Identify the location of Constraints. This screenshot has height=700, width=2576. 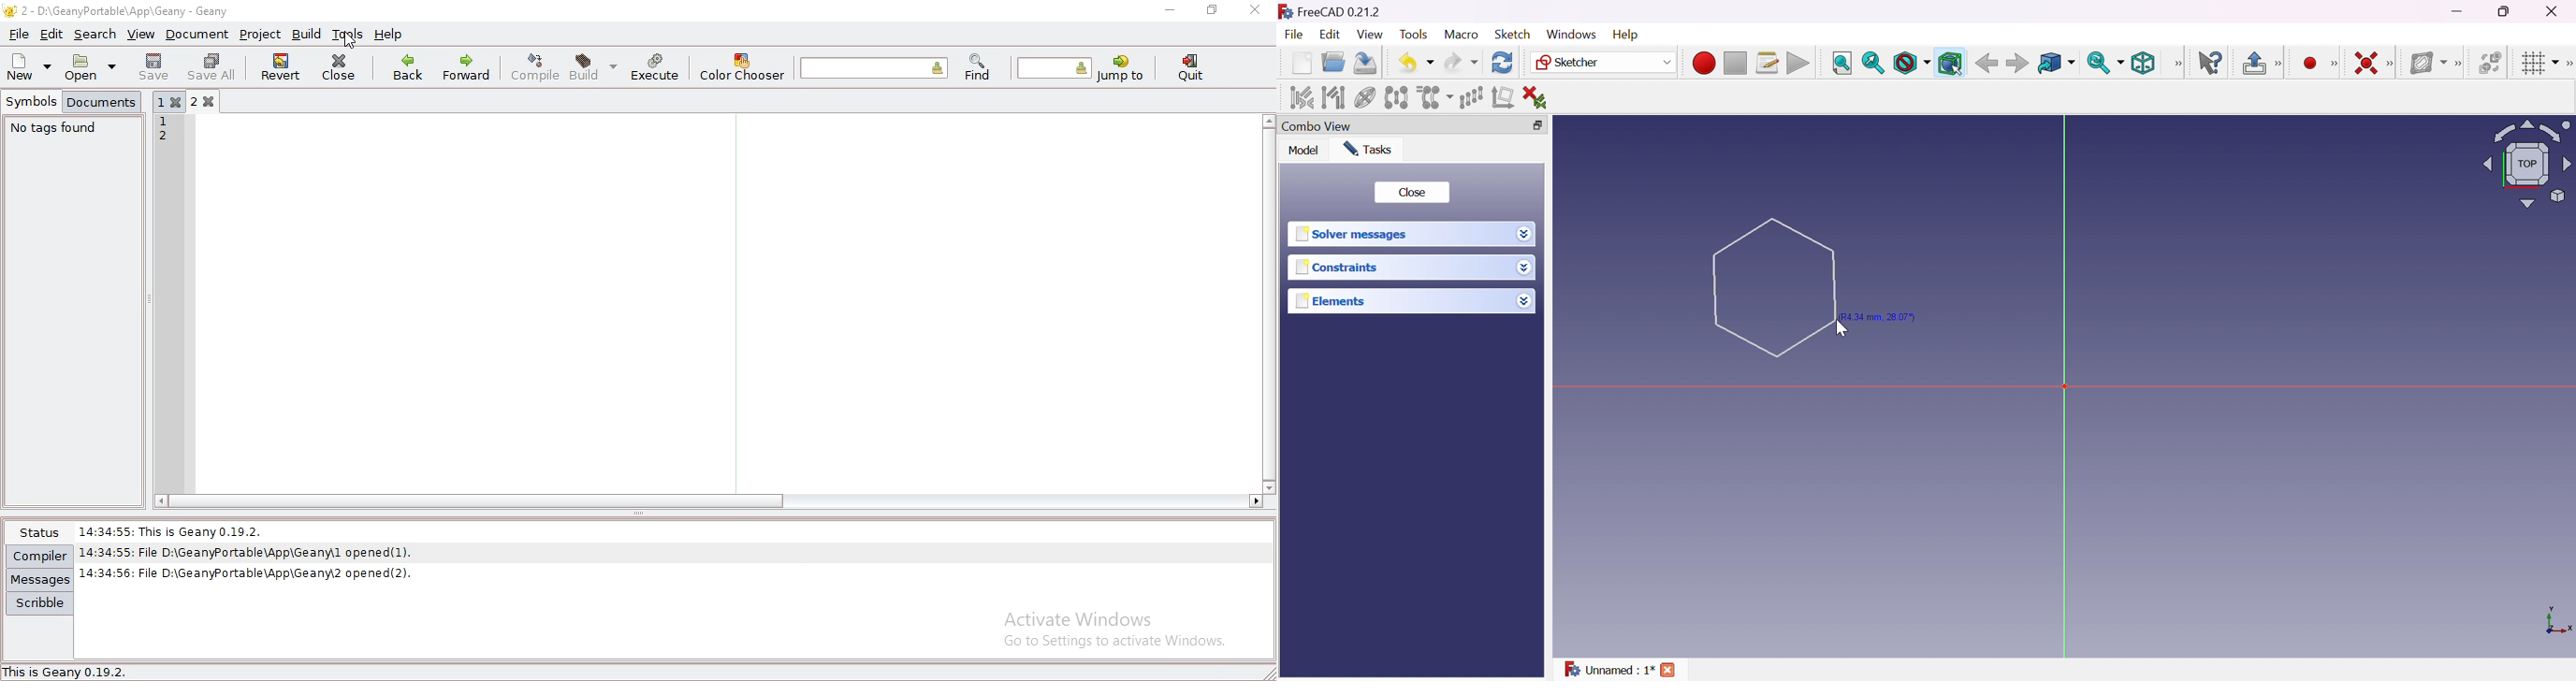
(1341, 267).